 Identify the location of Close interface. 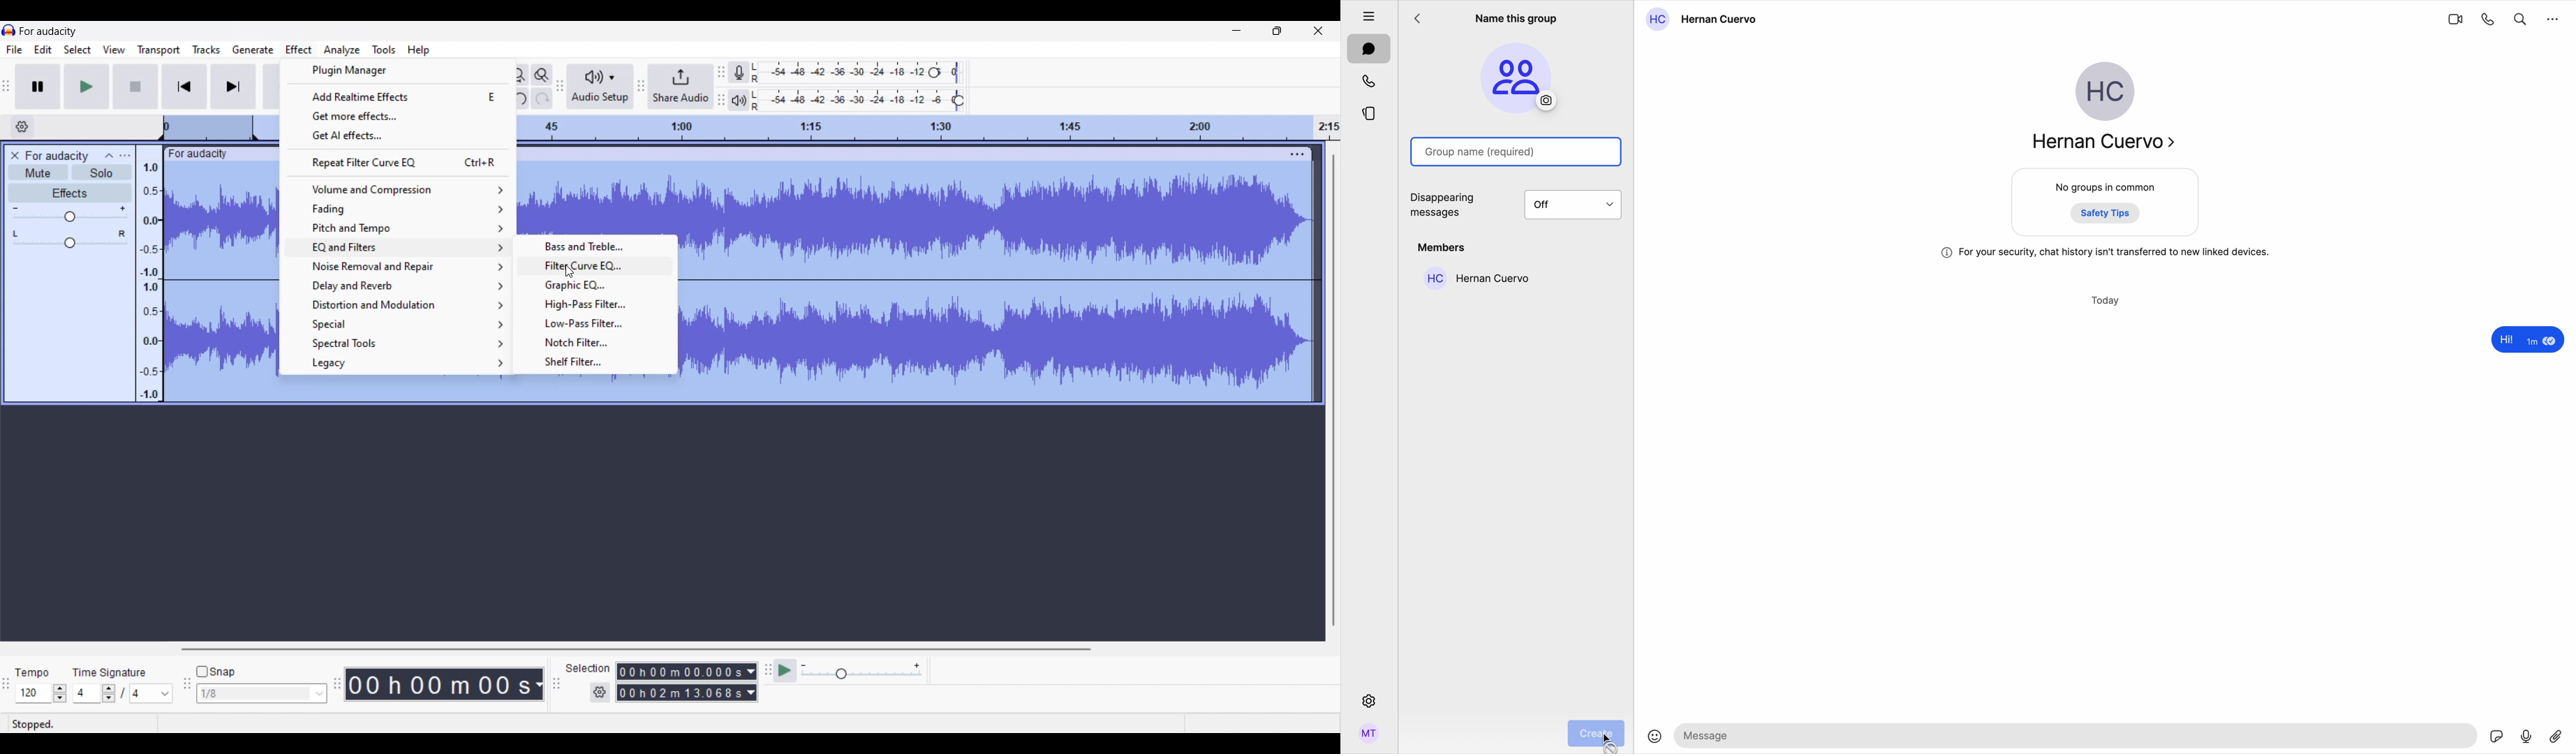
(1318, 31).